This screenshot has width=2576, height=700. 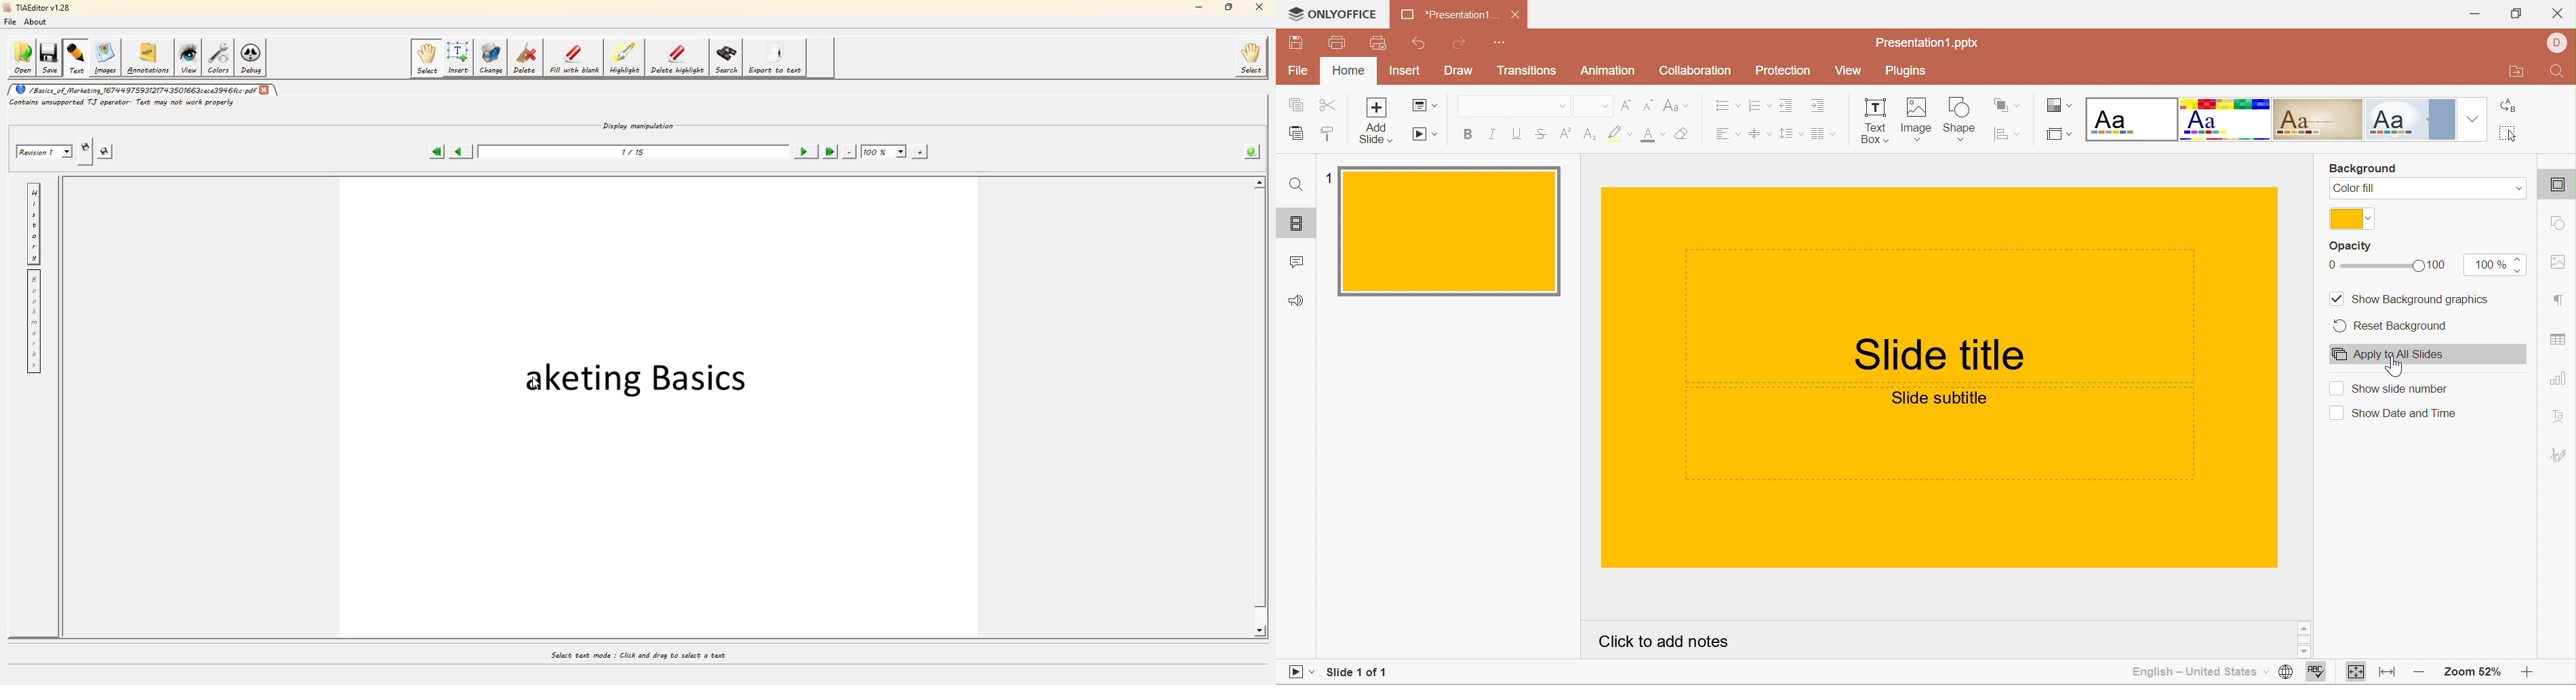 What do you see at coordinates (1295, 134) in the screenshot?
I see `Paste` at bounding box center [1295, 134].